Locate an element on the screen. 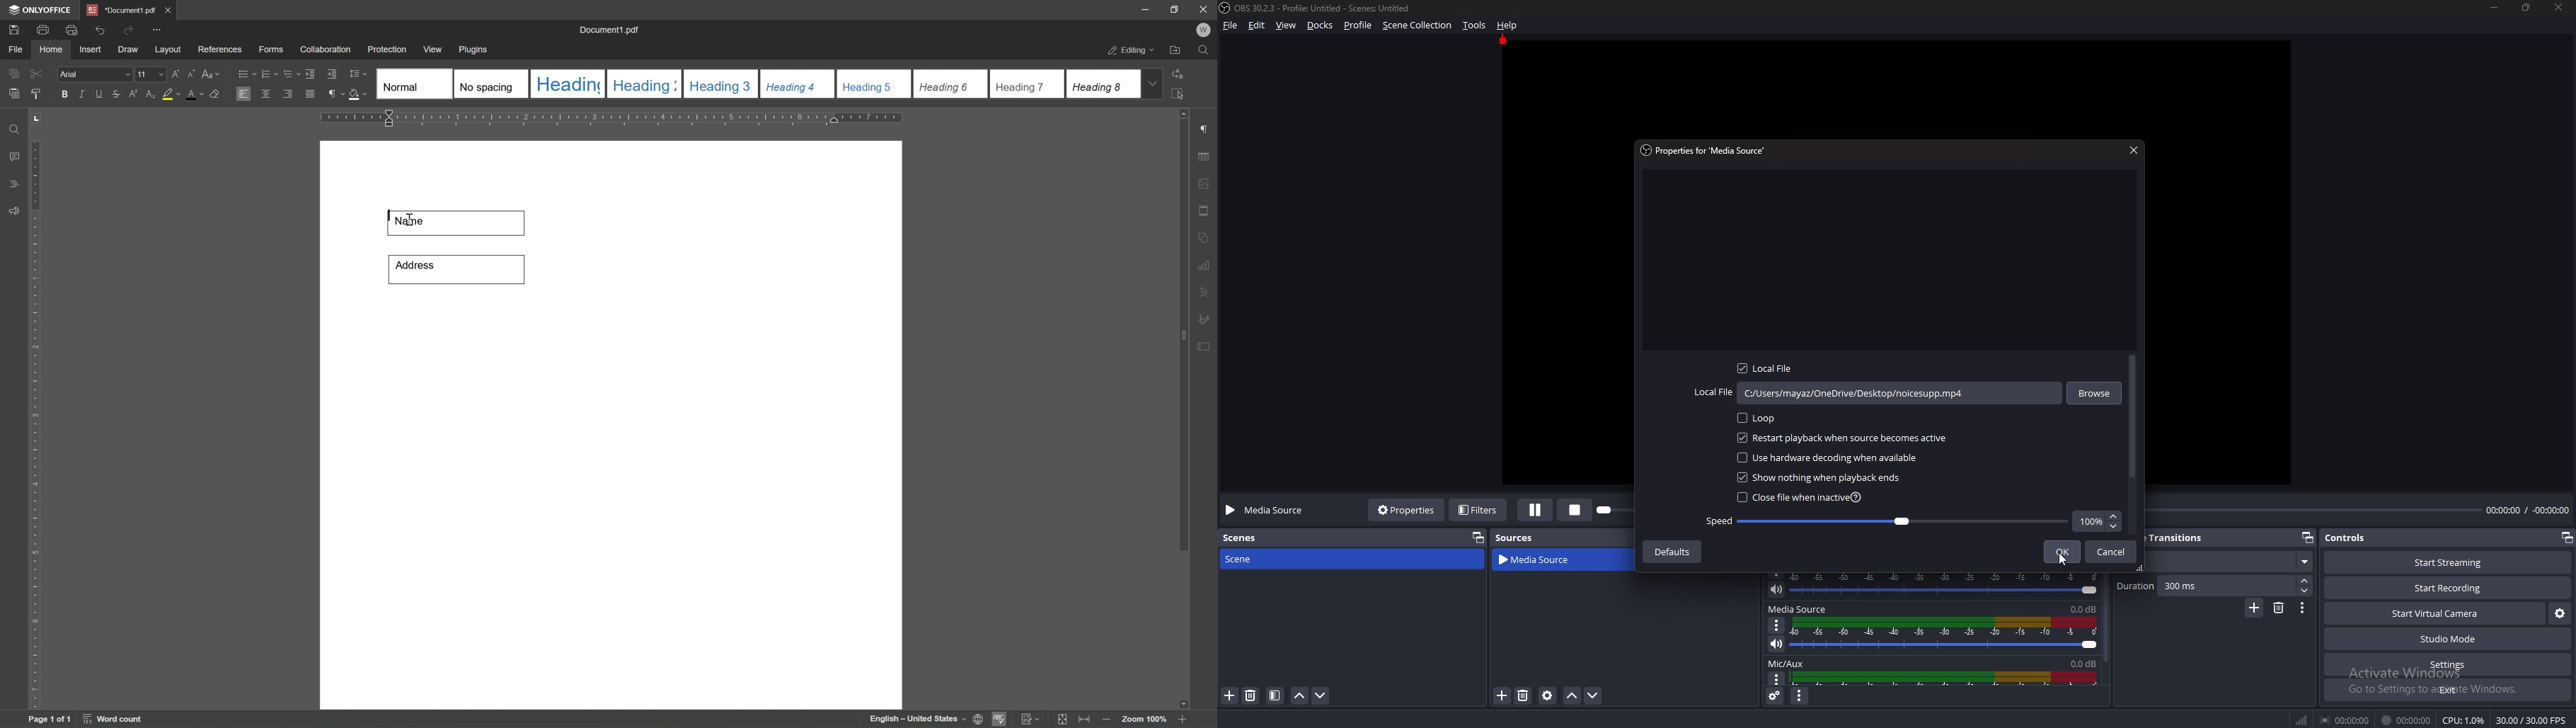  collaboration is located at coordinates (327, 51).